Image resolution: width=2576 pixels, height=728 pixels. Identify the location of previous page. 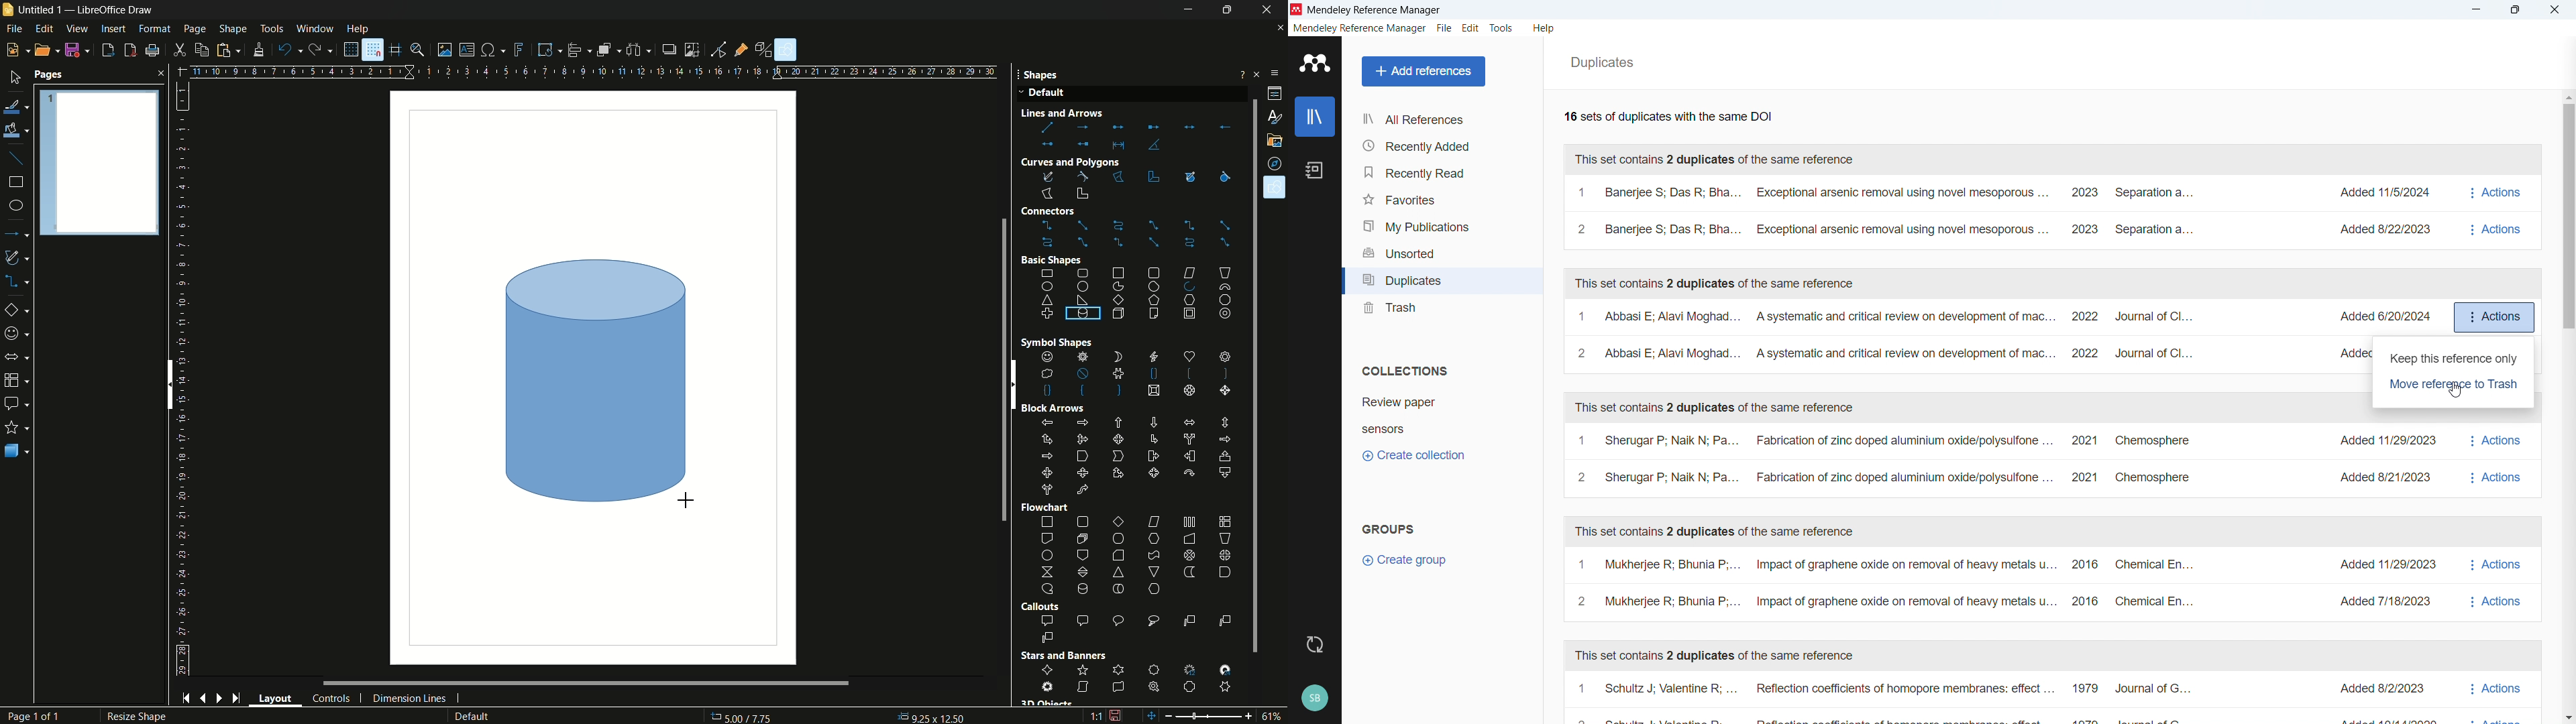
(203, 700).